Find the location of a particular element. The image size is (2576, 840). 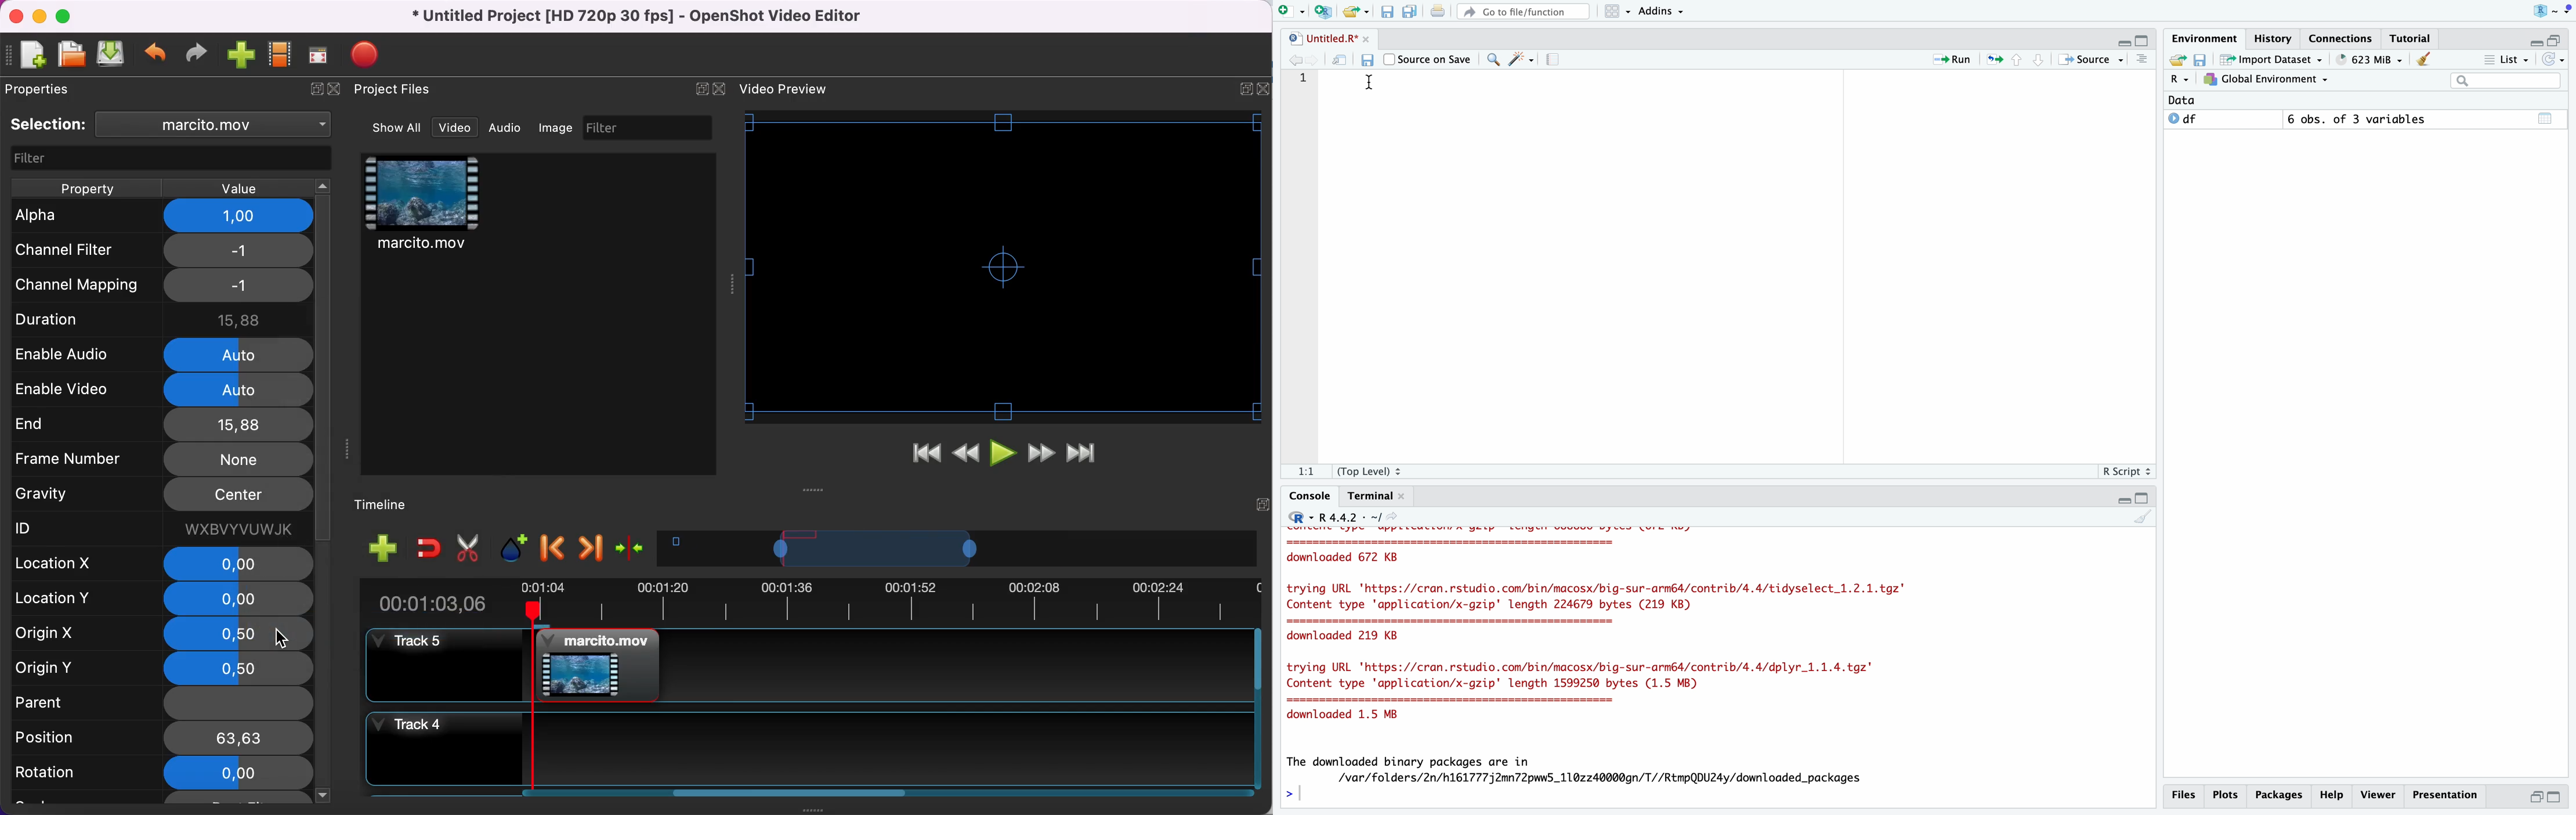

R 4.4.2 - ~/ is located at coordinates (1344, 517).